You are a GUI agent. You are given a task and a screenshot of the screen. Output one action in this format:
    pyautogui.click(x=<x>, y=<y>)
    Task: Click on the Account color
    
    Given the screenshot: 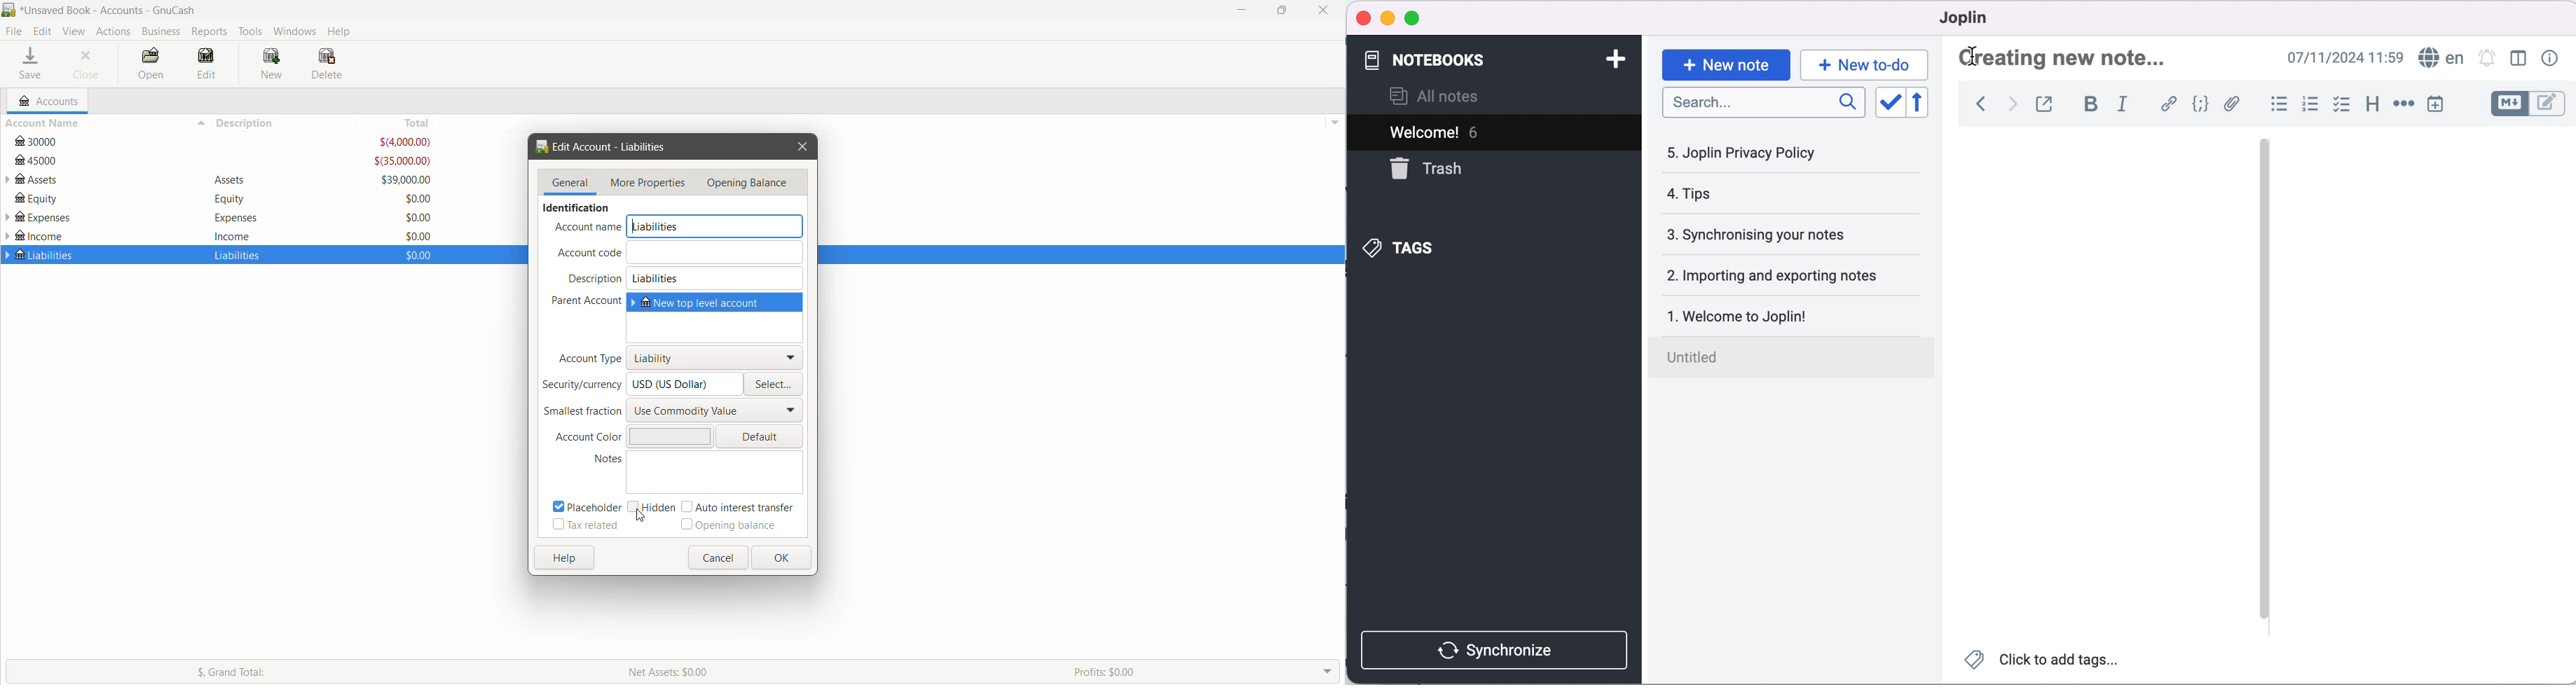 What is the action you would take?
    pyautogui.click(x=584, y=438)
    